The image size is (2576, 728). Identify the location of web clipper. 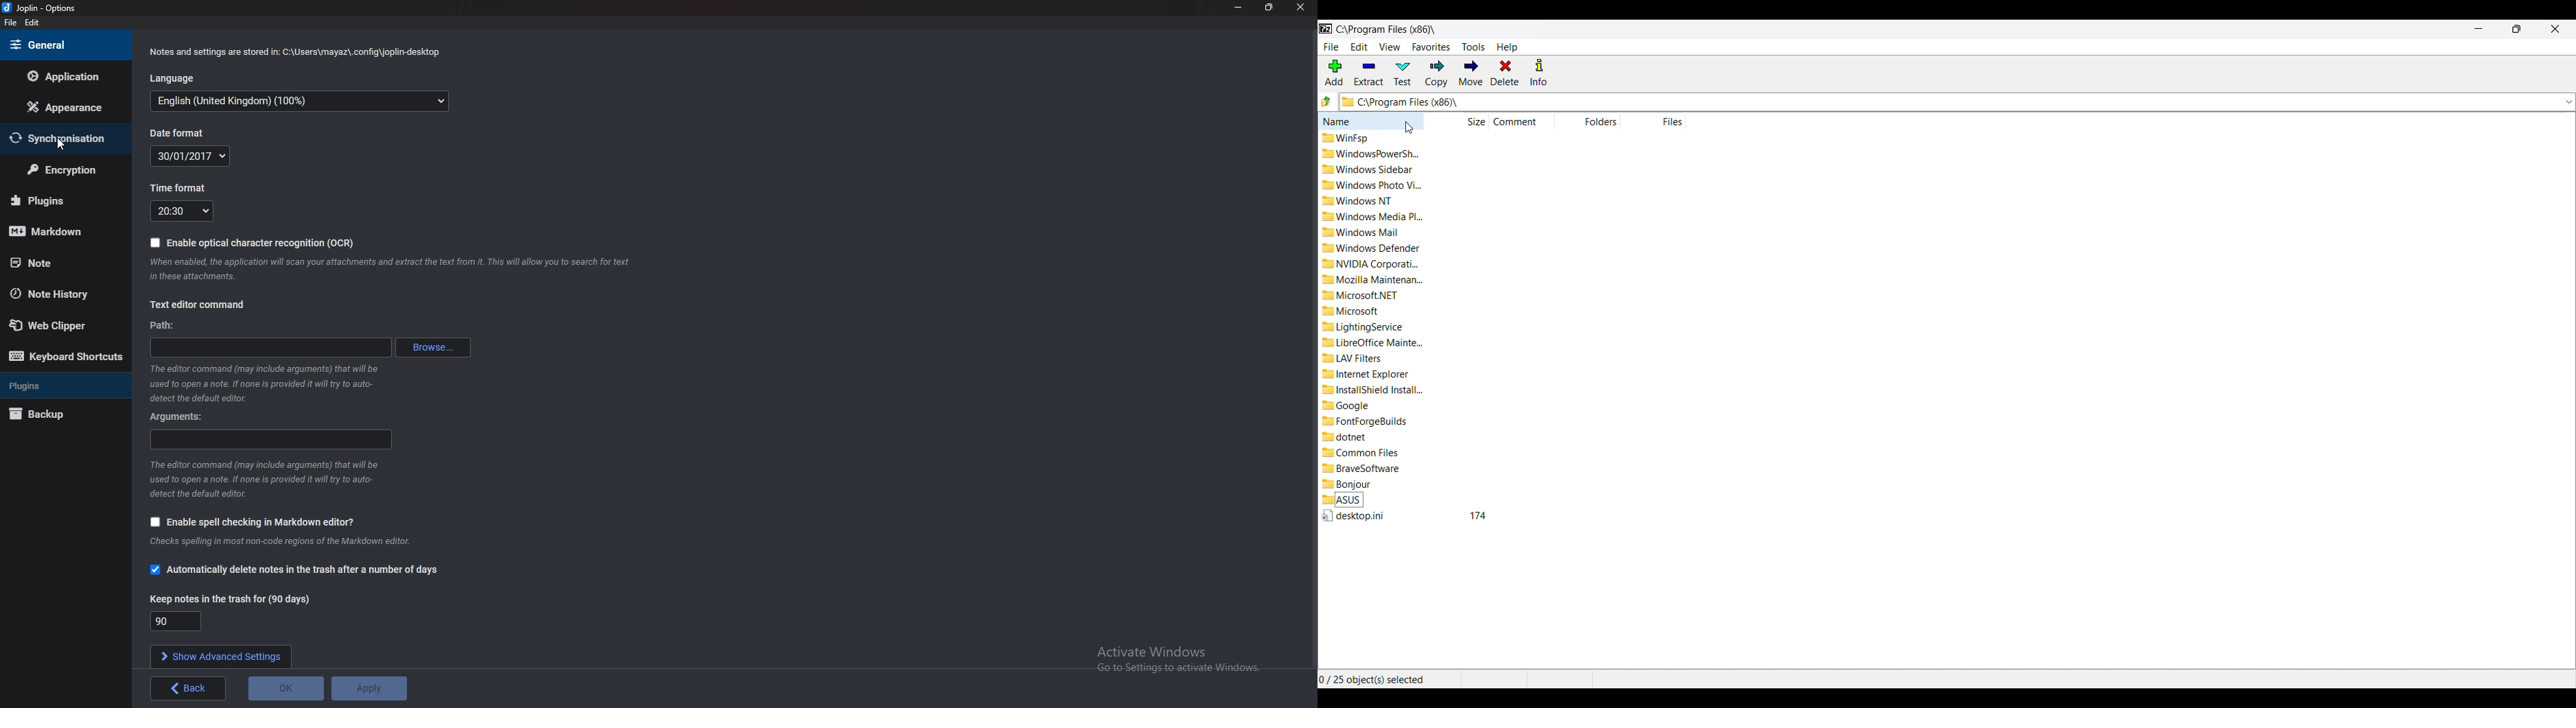
(60, 324).